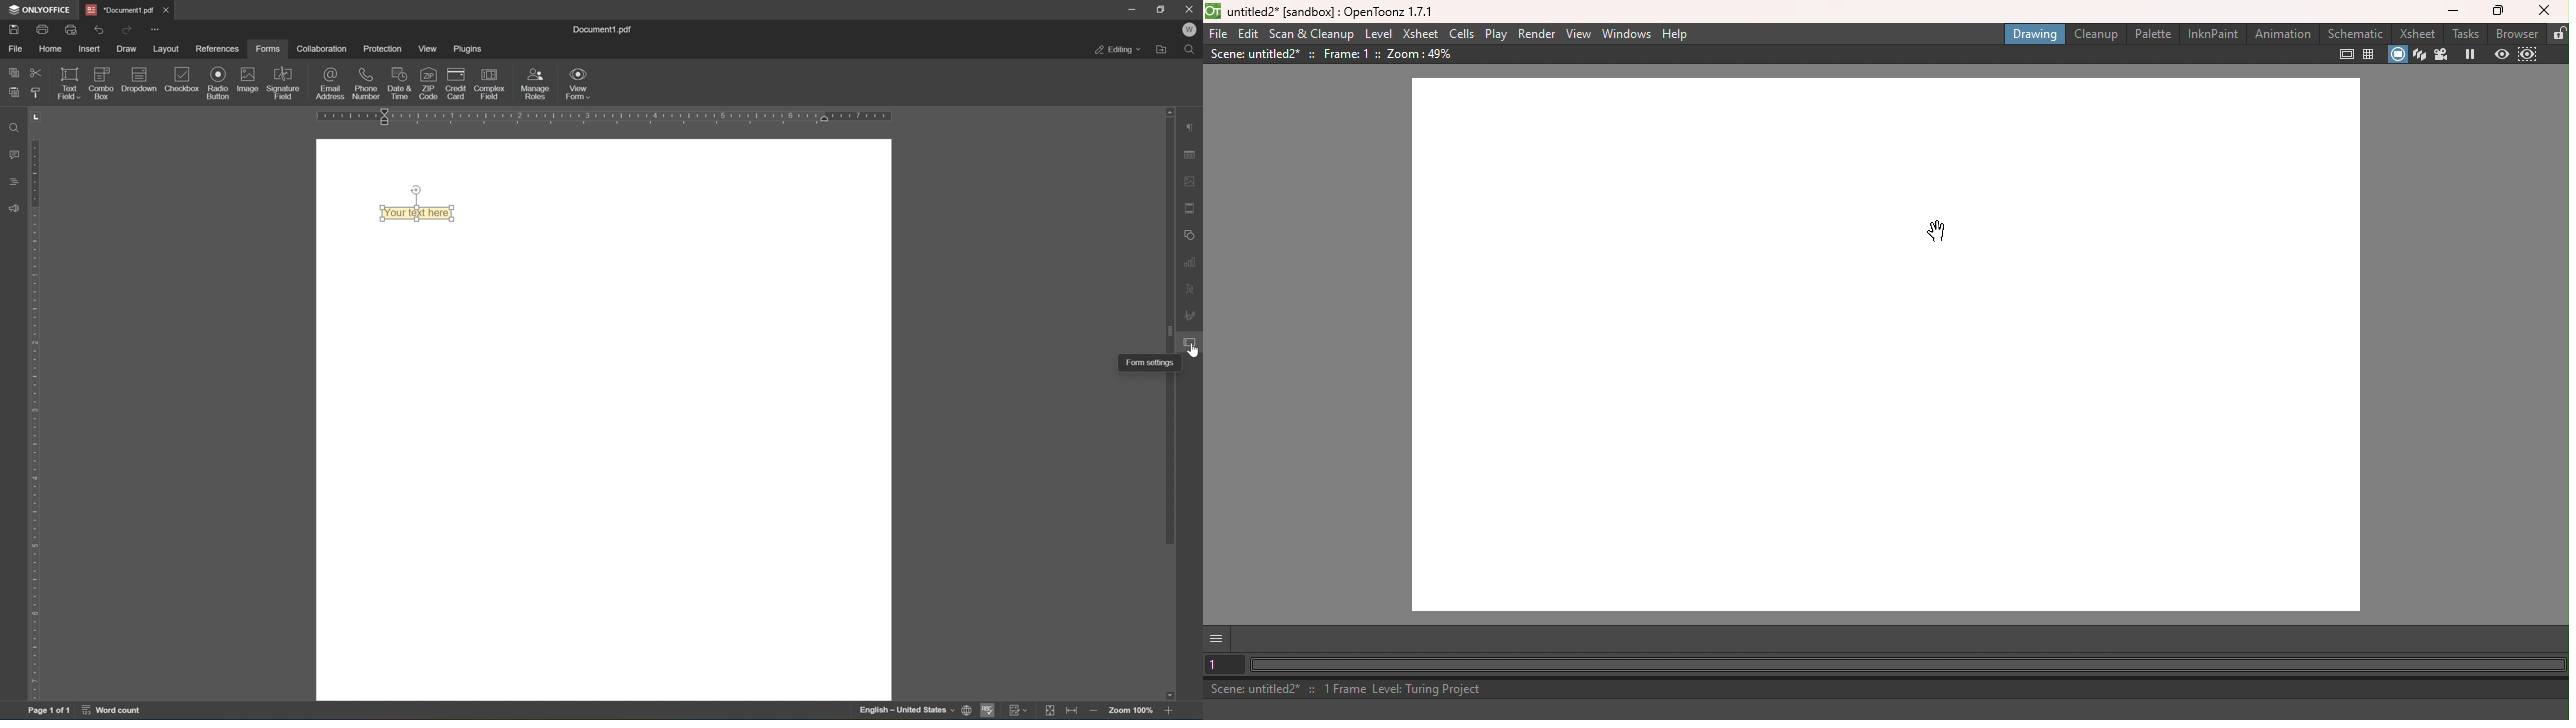 Image resolution: width=2576 pixels, height=728 pixels. Describe the element at coordinates (601, 30) in the screenshot. I see `document1.pdf` at that location.